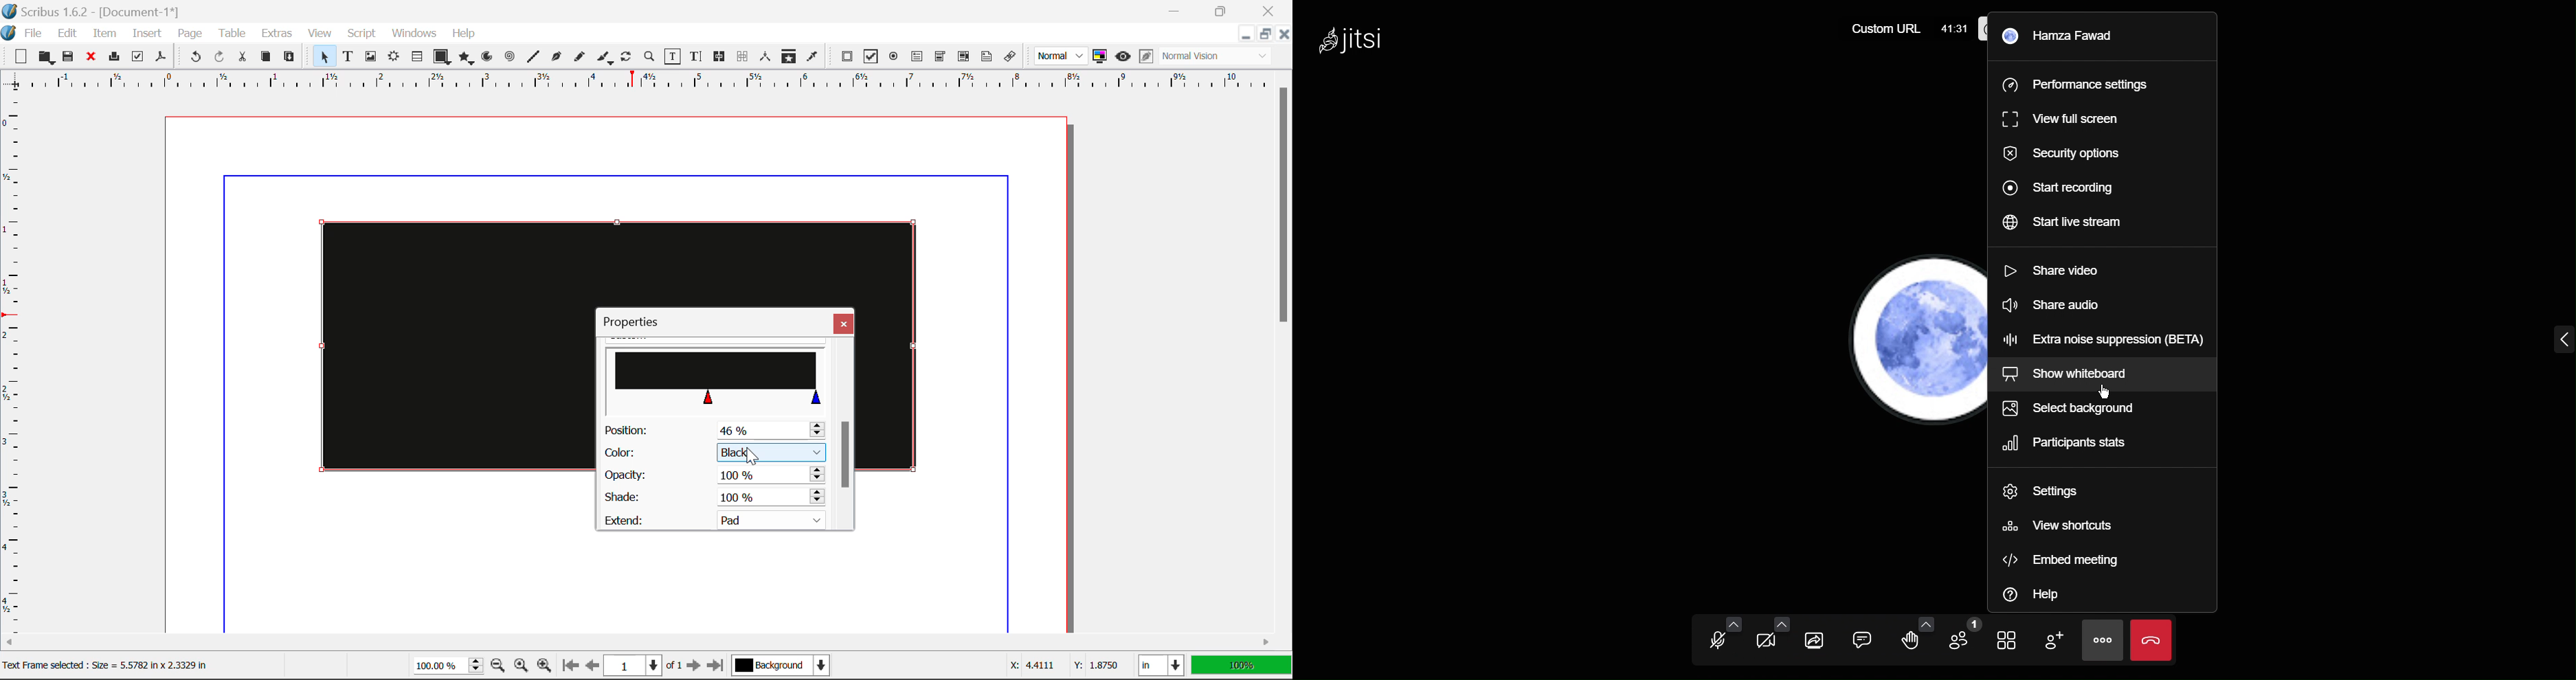 This screenshot has width=2576, height=700. What do you see at coordinates (195, 59) in the screenshot?
I see `Undo` at bounding box center [195, 59].